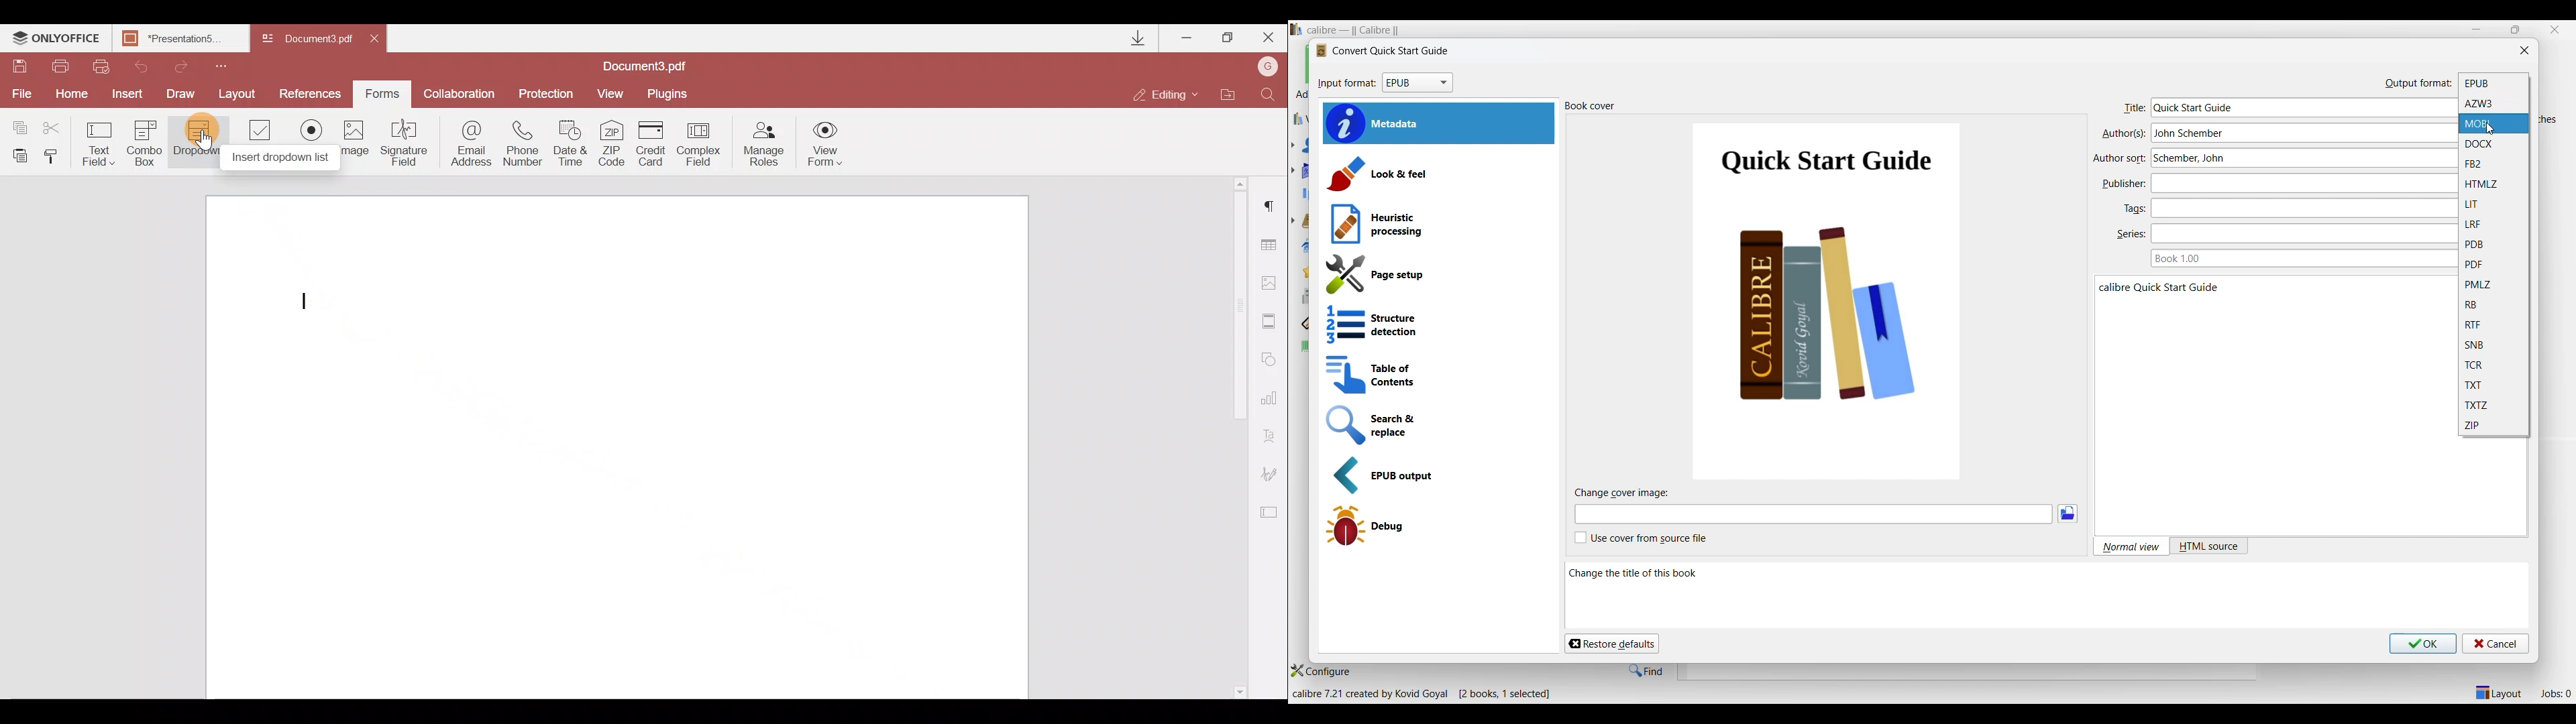  Describe the element at coordinates (472, 145) in the screenshot. I see `Email address` at that location.